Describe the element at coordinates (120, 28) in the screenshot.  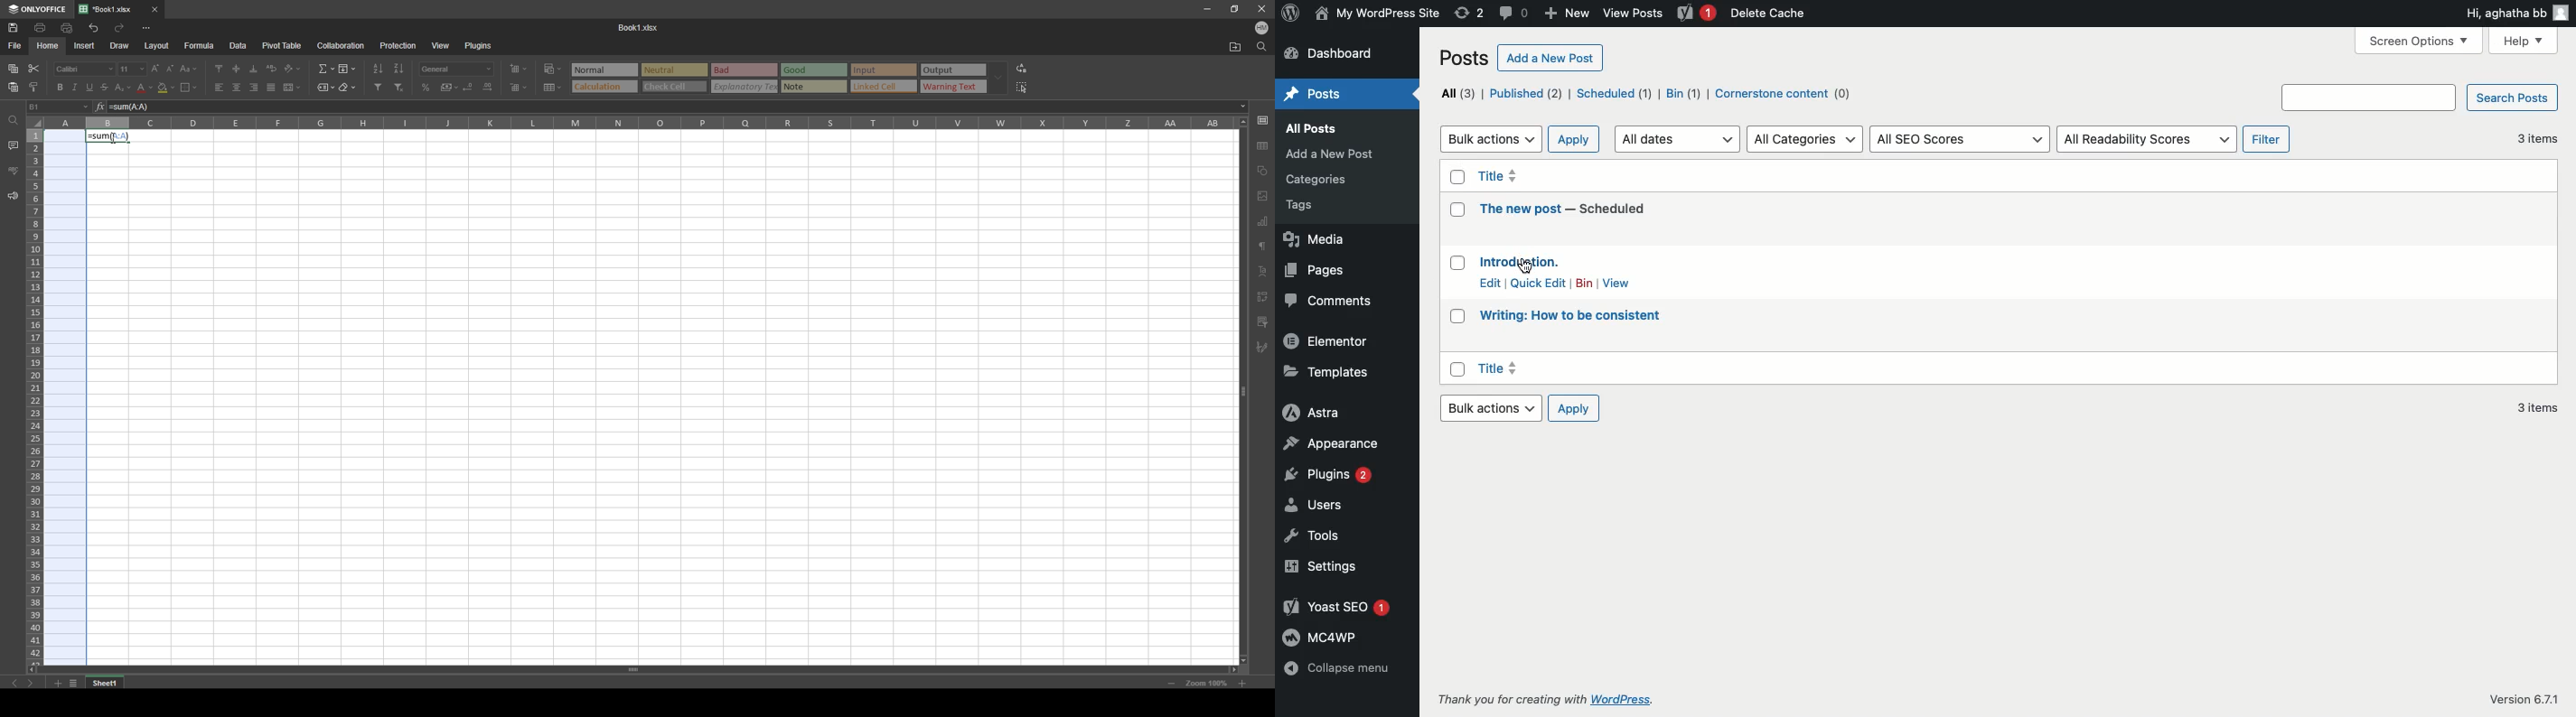
I see `redo` at that location.